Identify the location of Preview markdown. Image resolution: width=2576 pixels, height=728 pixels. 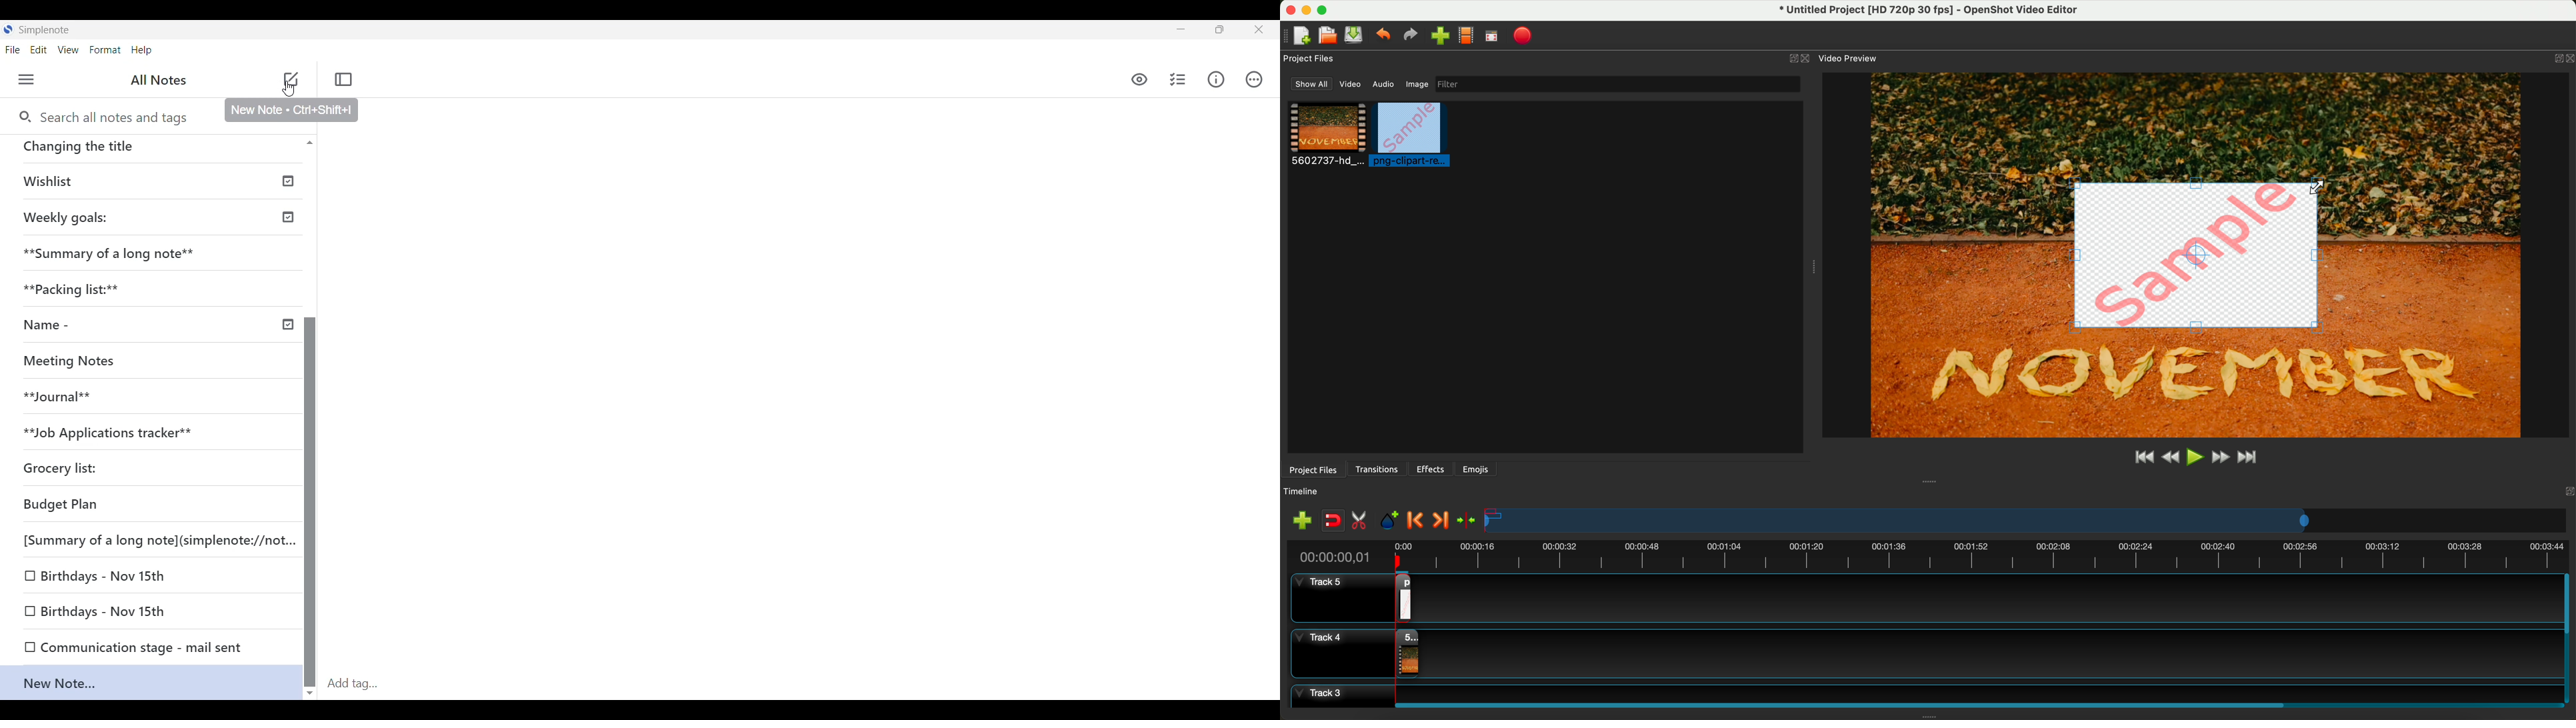
(1139, 80).